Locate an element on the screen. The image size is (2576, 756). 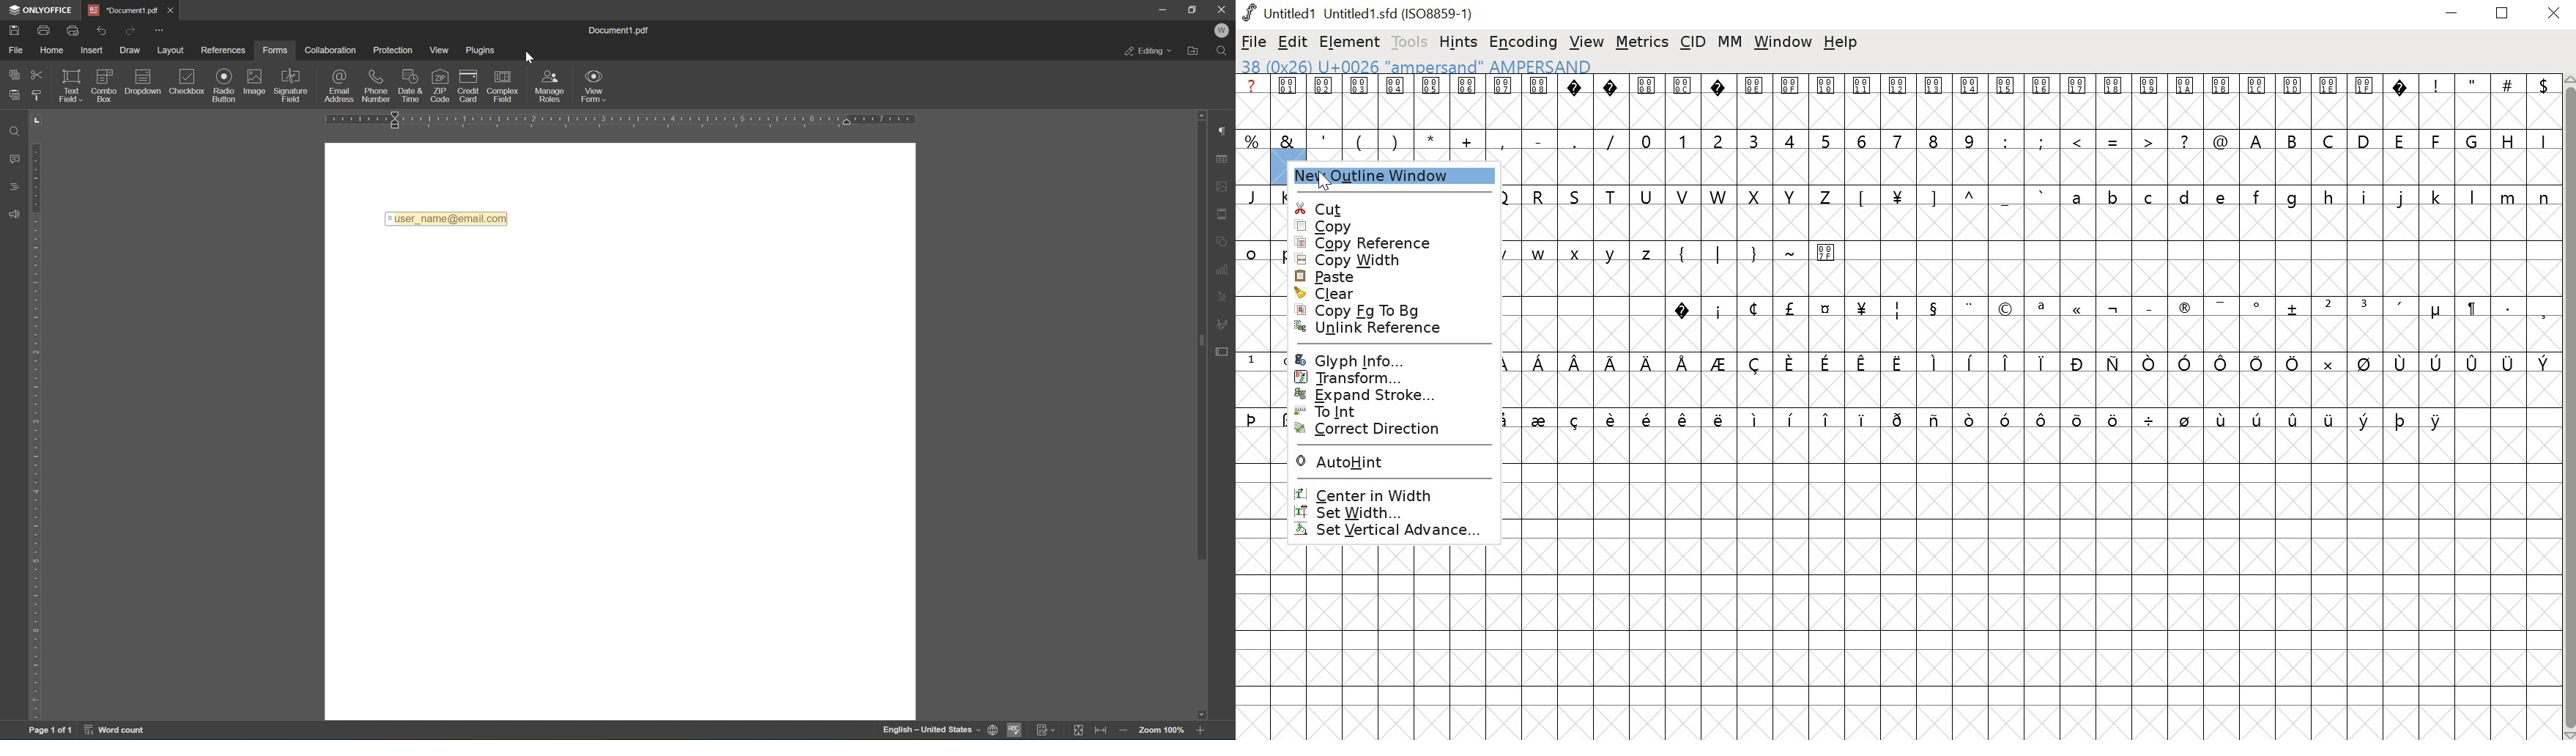
S is located at coordinates (1577, 196).